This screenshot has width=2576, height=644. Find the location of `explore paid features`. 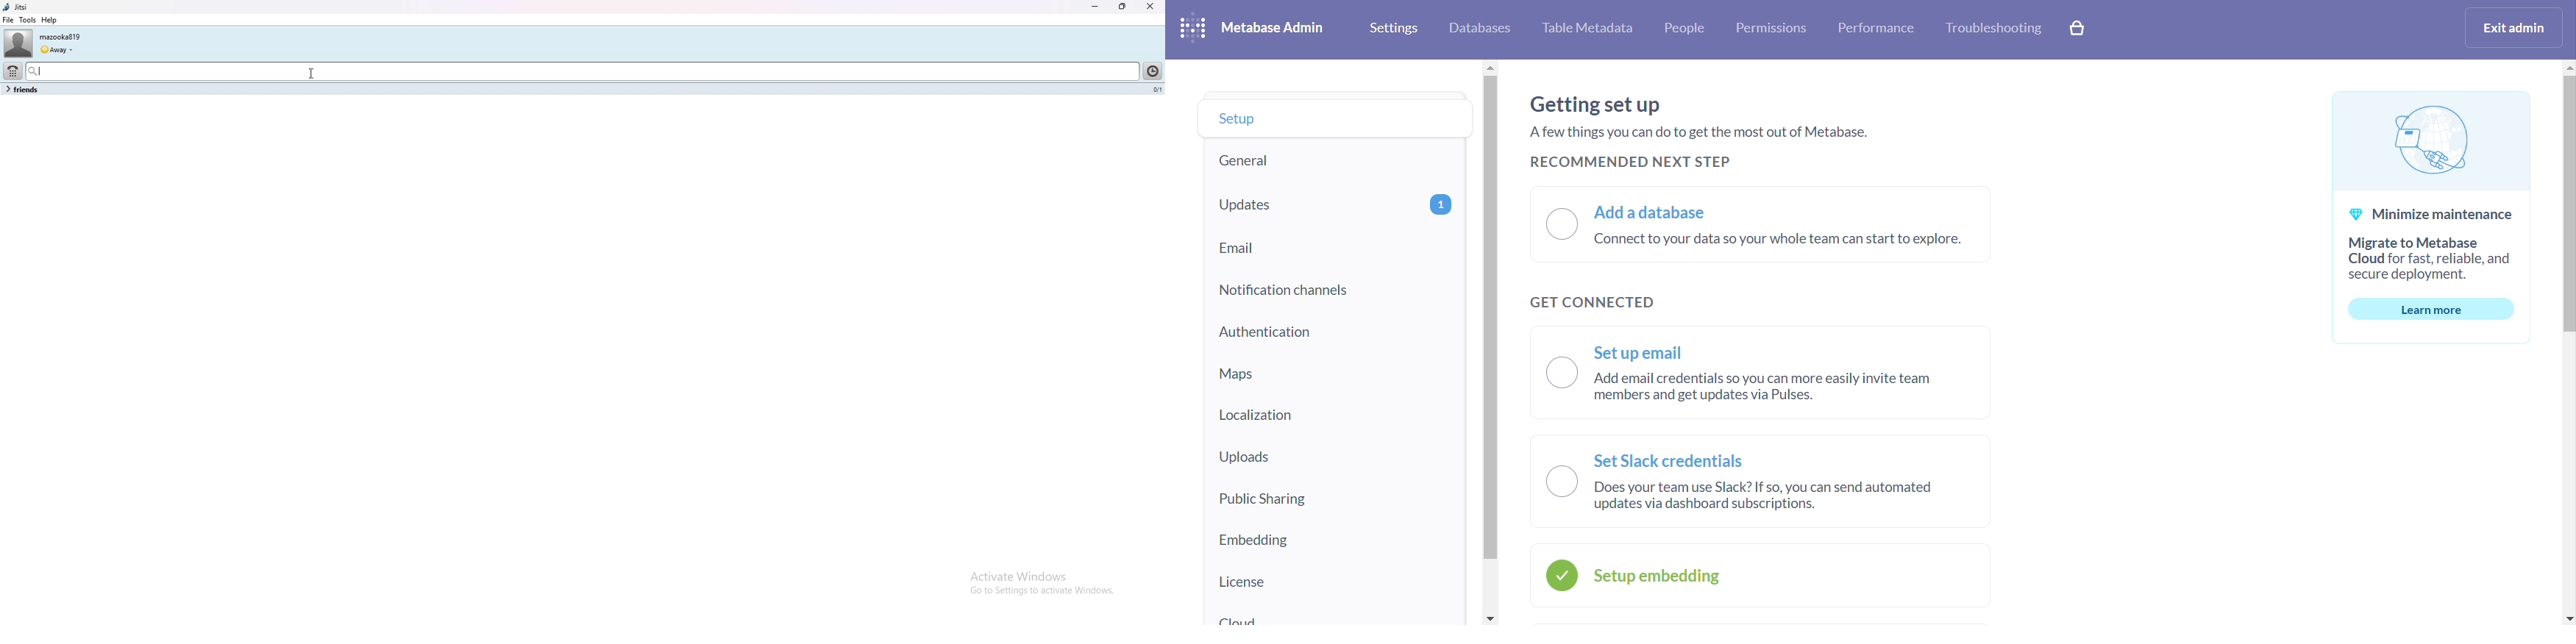

explore paid features is located at coordinates (2077, 28).